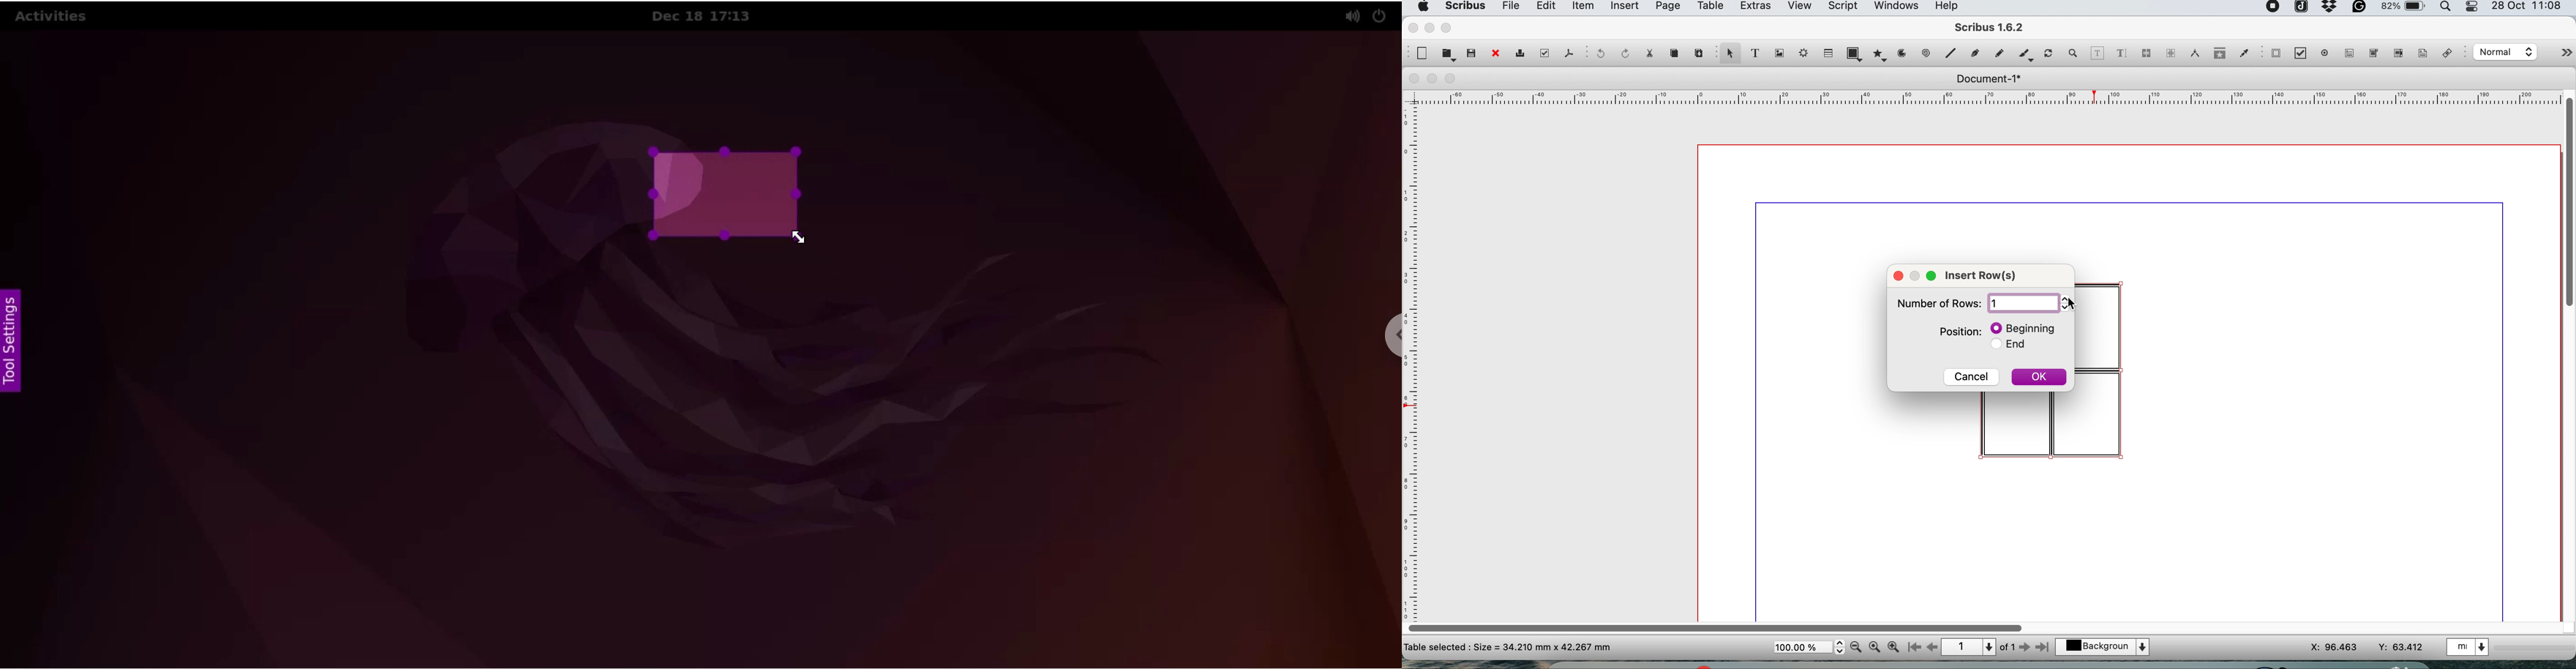  I want to click on open, so click(1449, 54).